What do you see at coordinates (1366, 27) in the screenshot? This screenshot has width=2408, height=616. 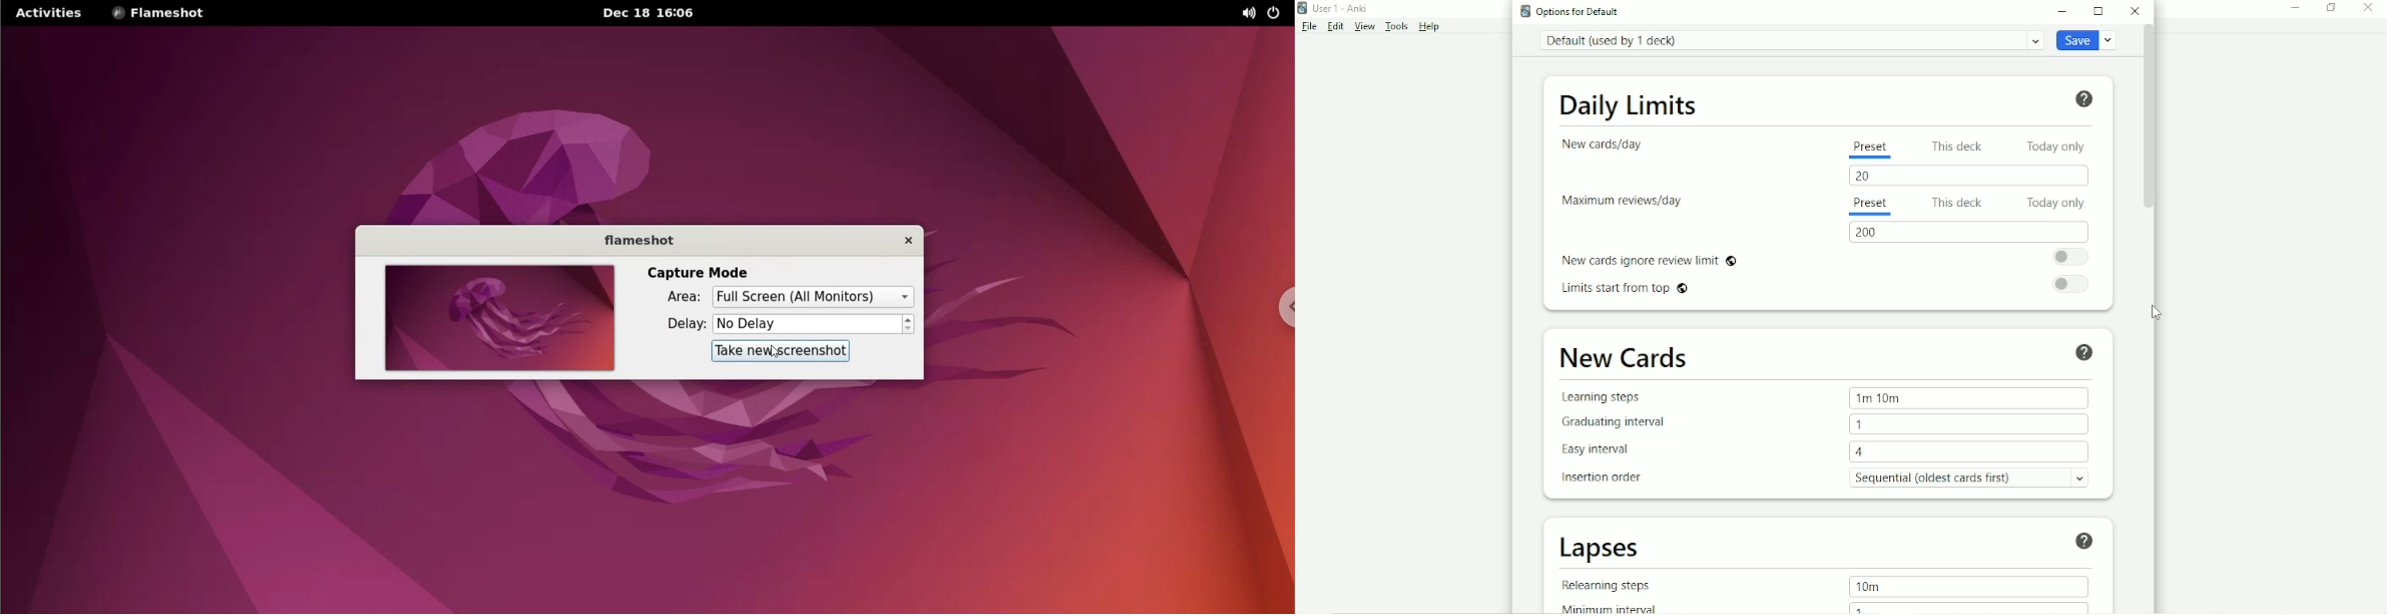 I see `View` at bounding box center [1366, 27].